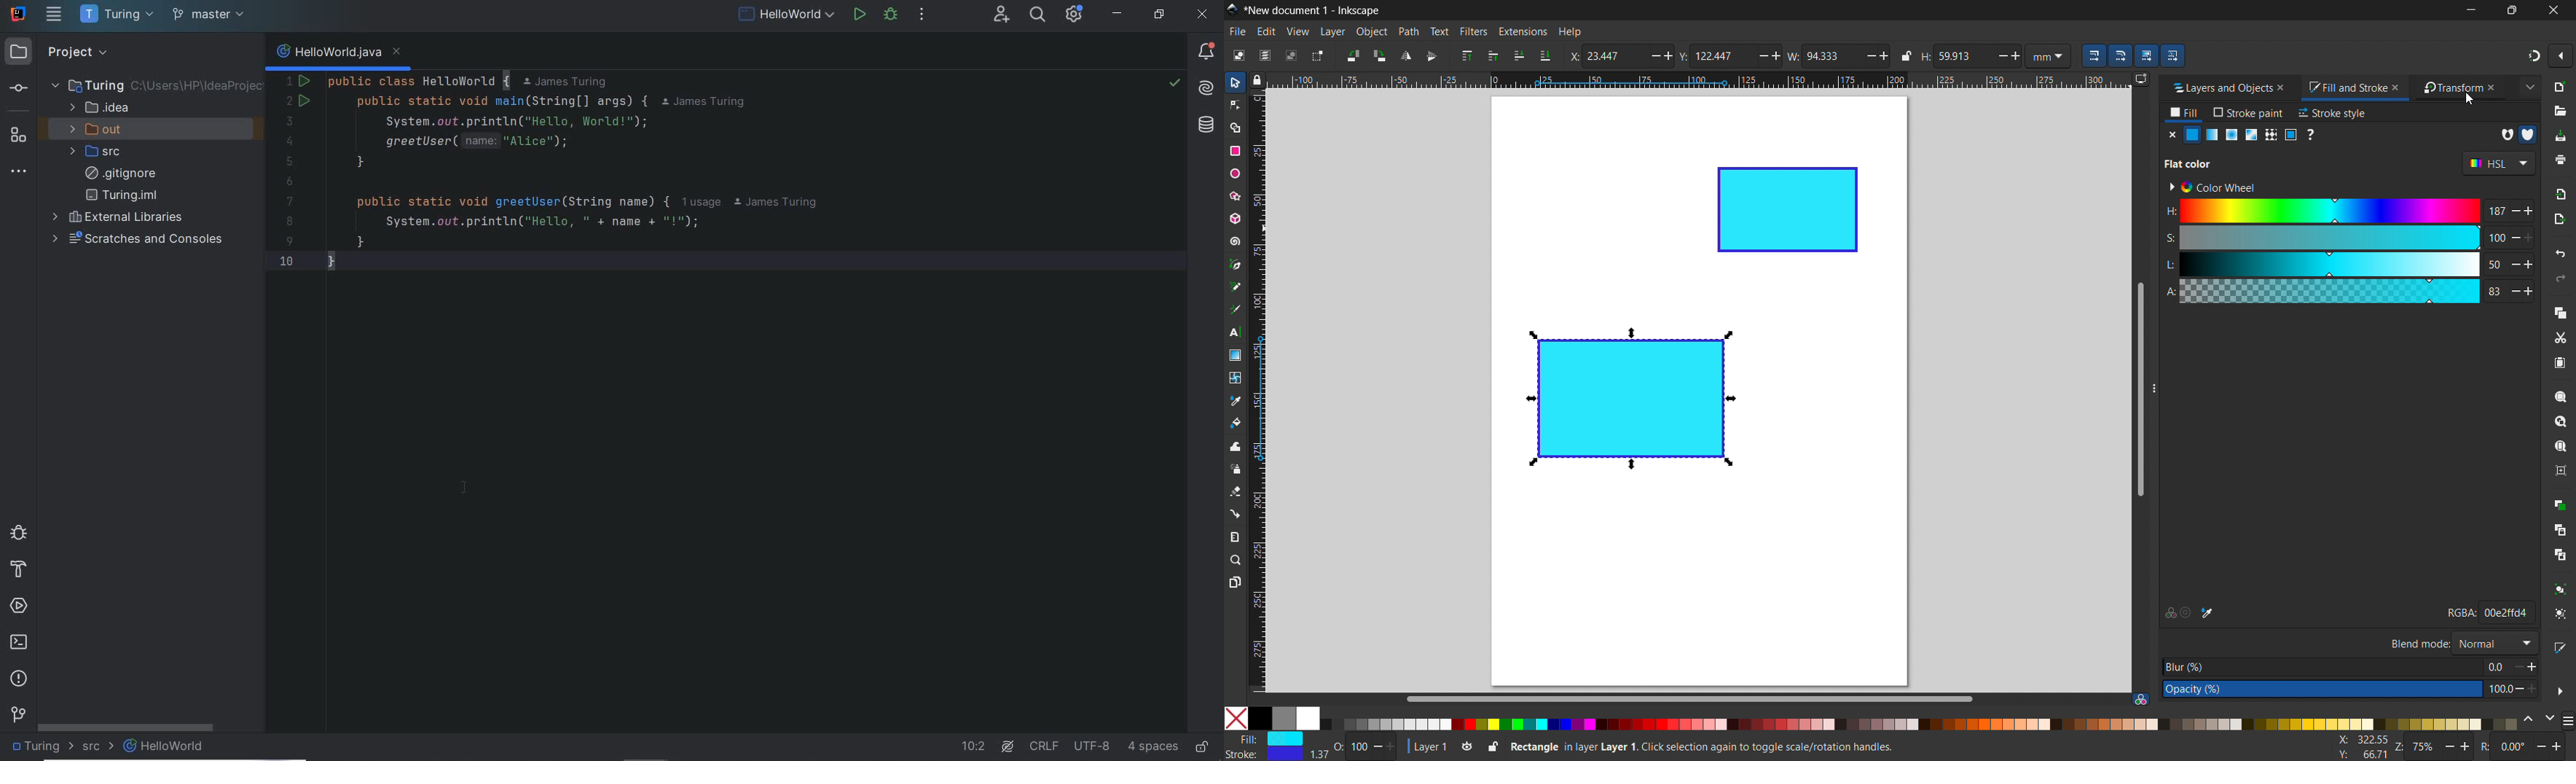  I want to click on vertical ruler, so click(1258, 394).